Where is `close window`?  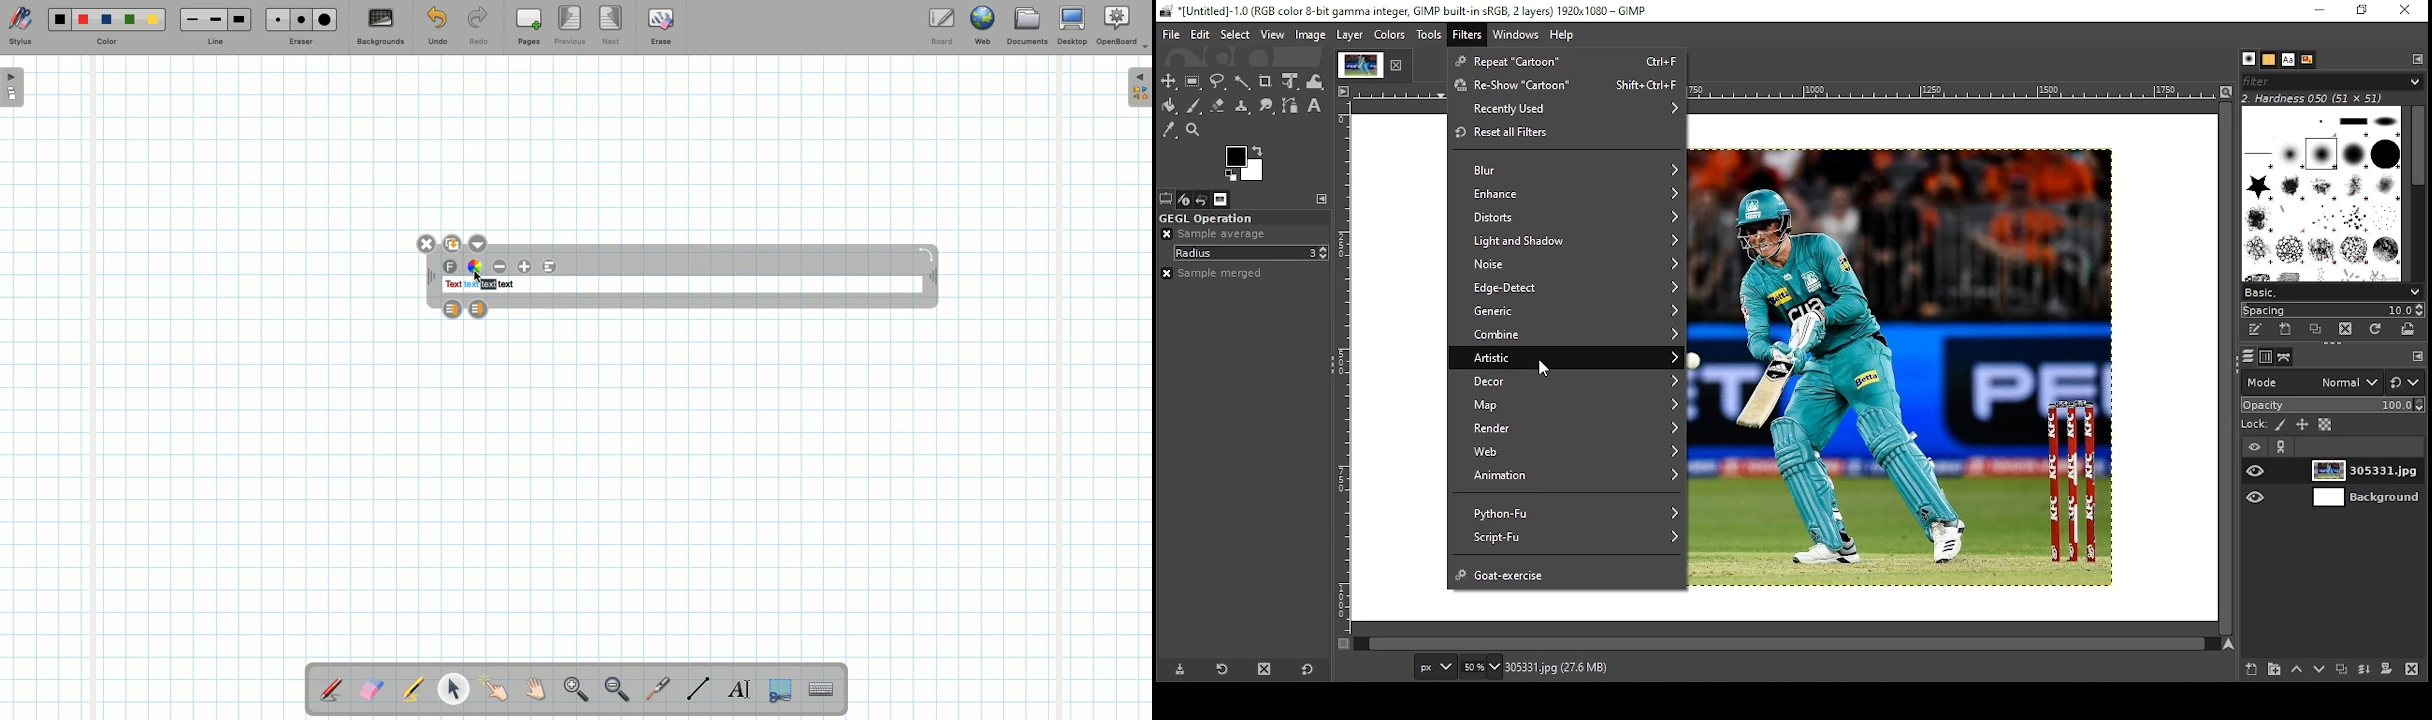 close window is located at coordinates (2404, 10).